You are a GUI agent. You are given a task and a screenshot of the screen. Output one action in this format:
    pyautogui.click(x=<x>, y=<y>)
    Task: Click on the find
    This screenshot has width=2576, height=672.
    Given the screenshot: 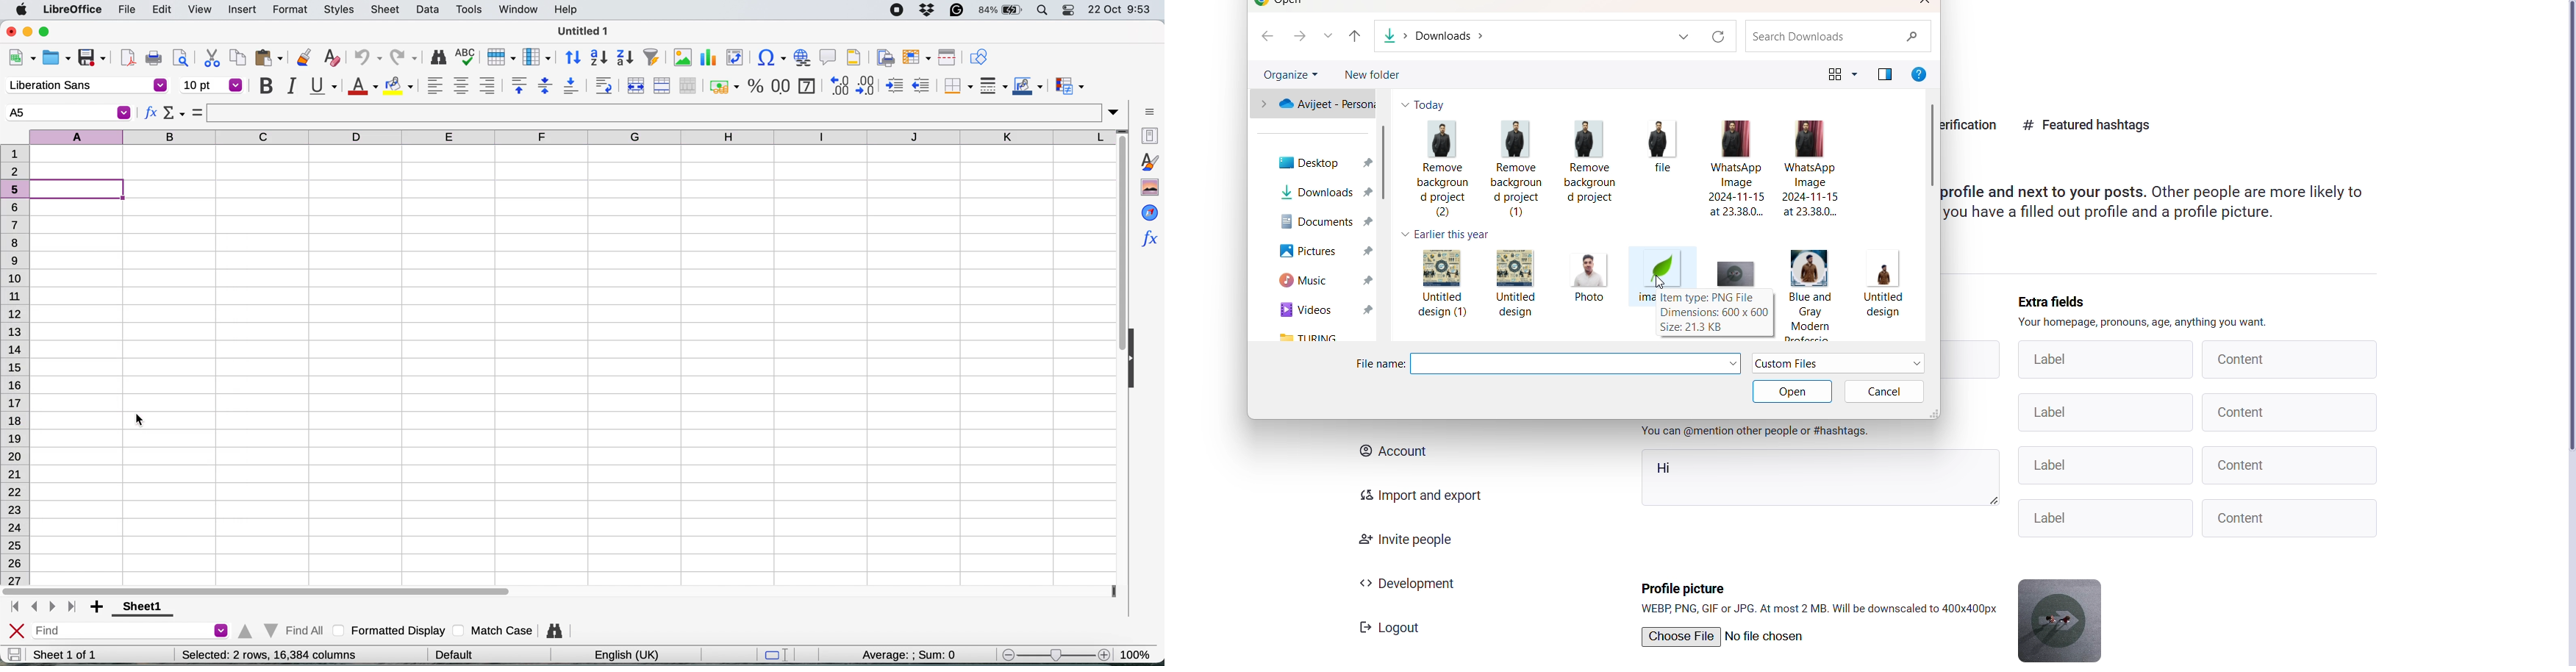 What is the action you would take?
    pyautogui.click(x=133, y=632)
    